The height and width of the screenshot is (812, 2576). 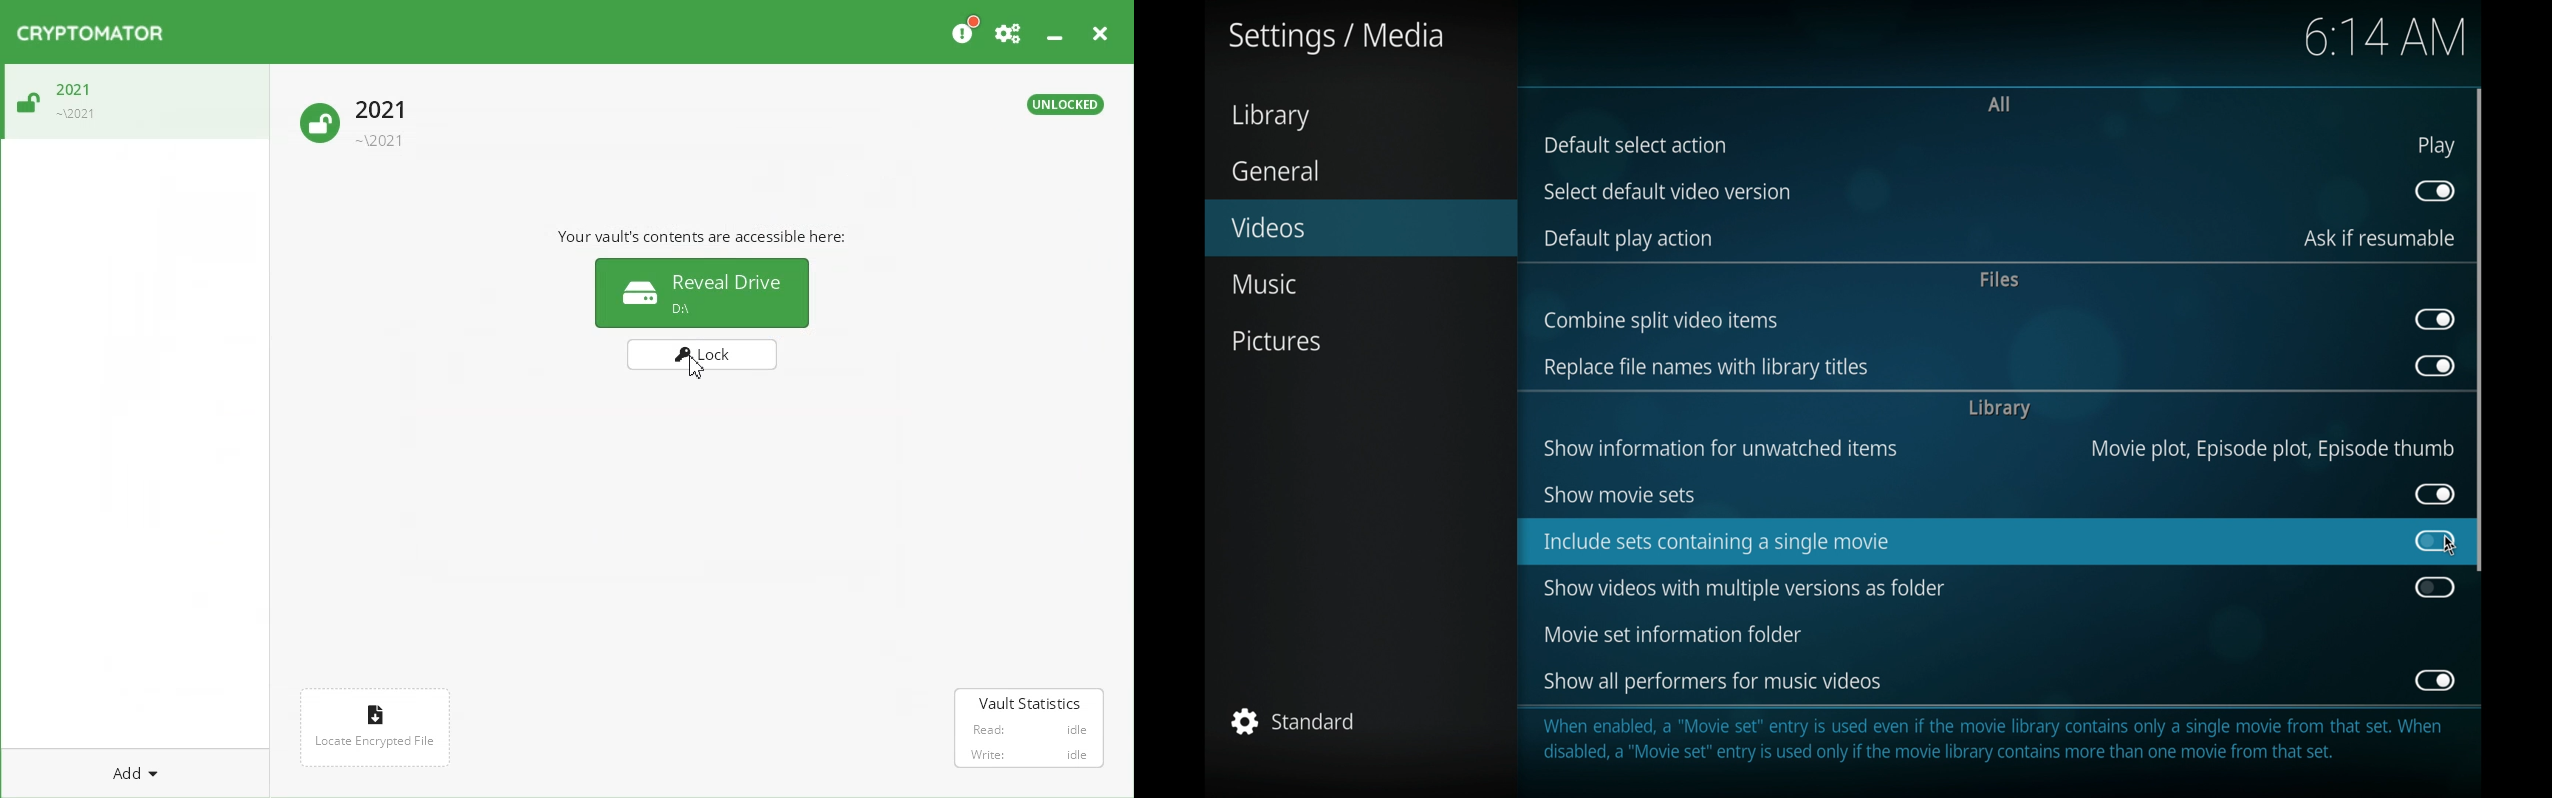 I want to click on ask if resumable, so click(x=2381, y=239).